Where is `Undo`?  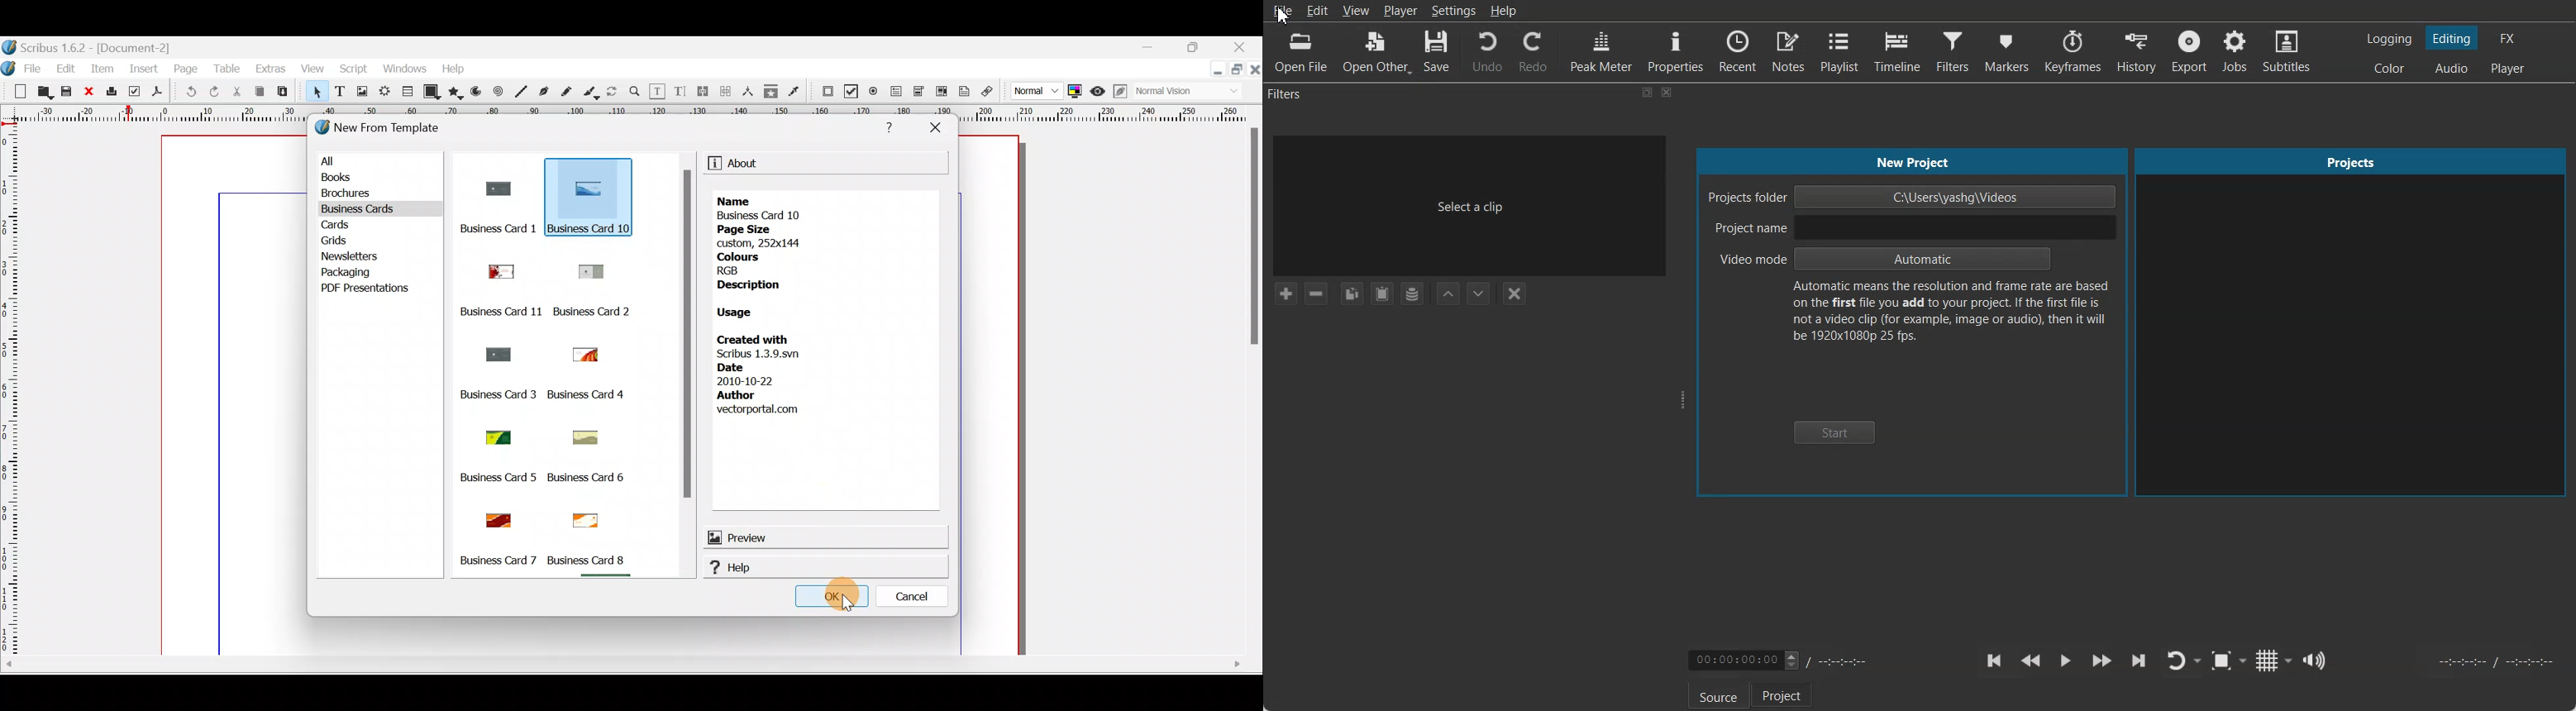 Undo is located at coordinates (191, 92).